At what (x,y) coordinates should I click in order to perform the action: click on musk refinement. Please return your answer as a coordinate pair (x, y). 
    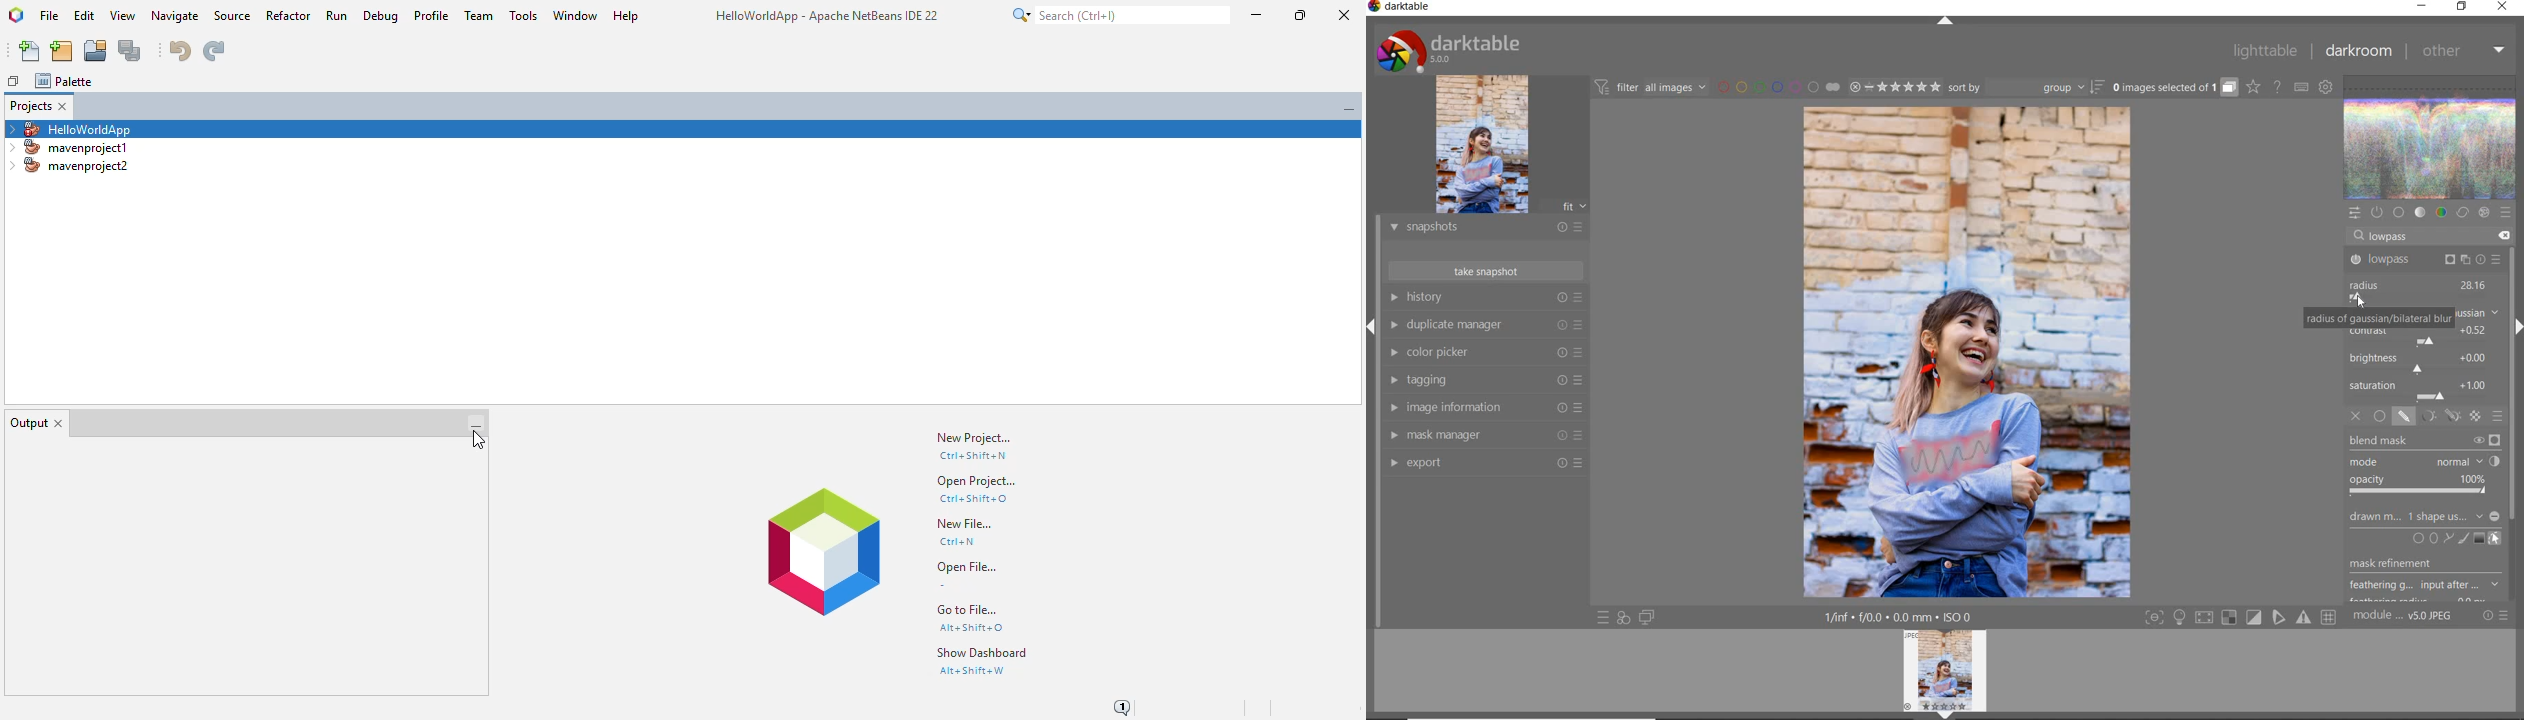
    Looking at the image, I should click on (2416, 566).